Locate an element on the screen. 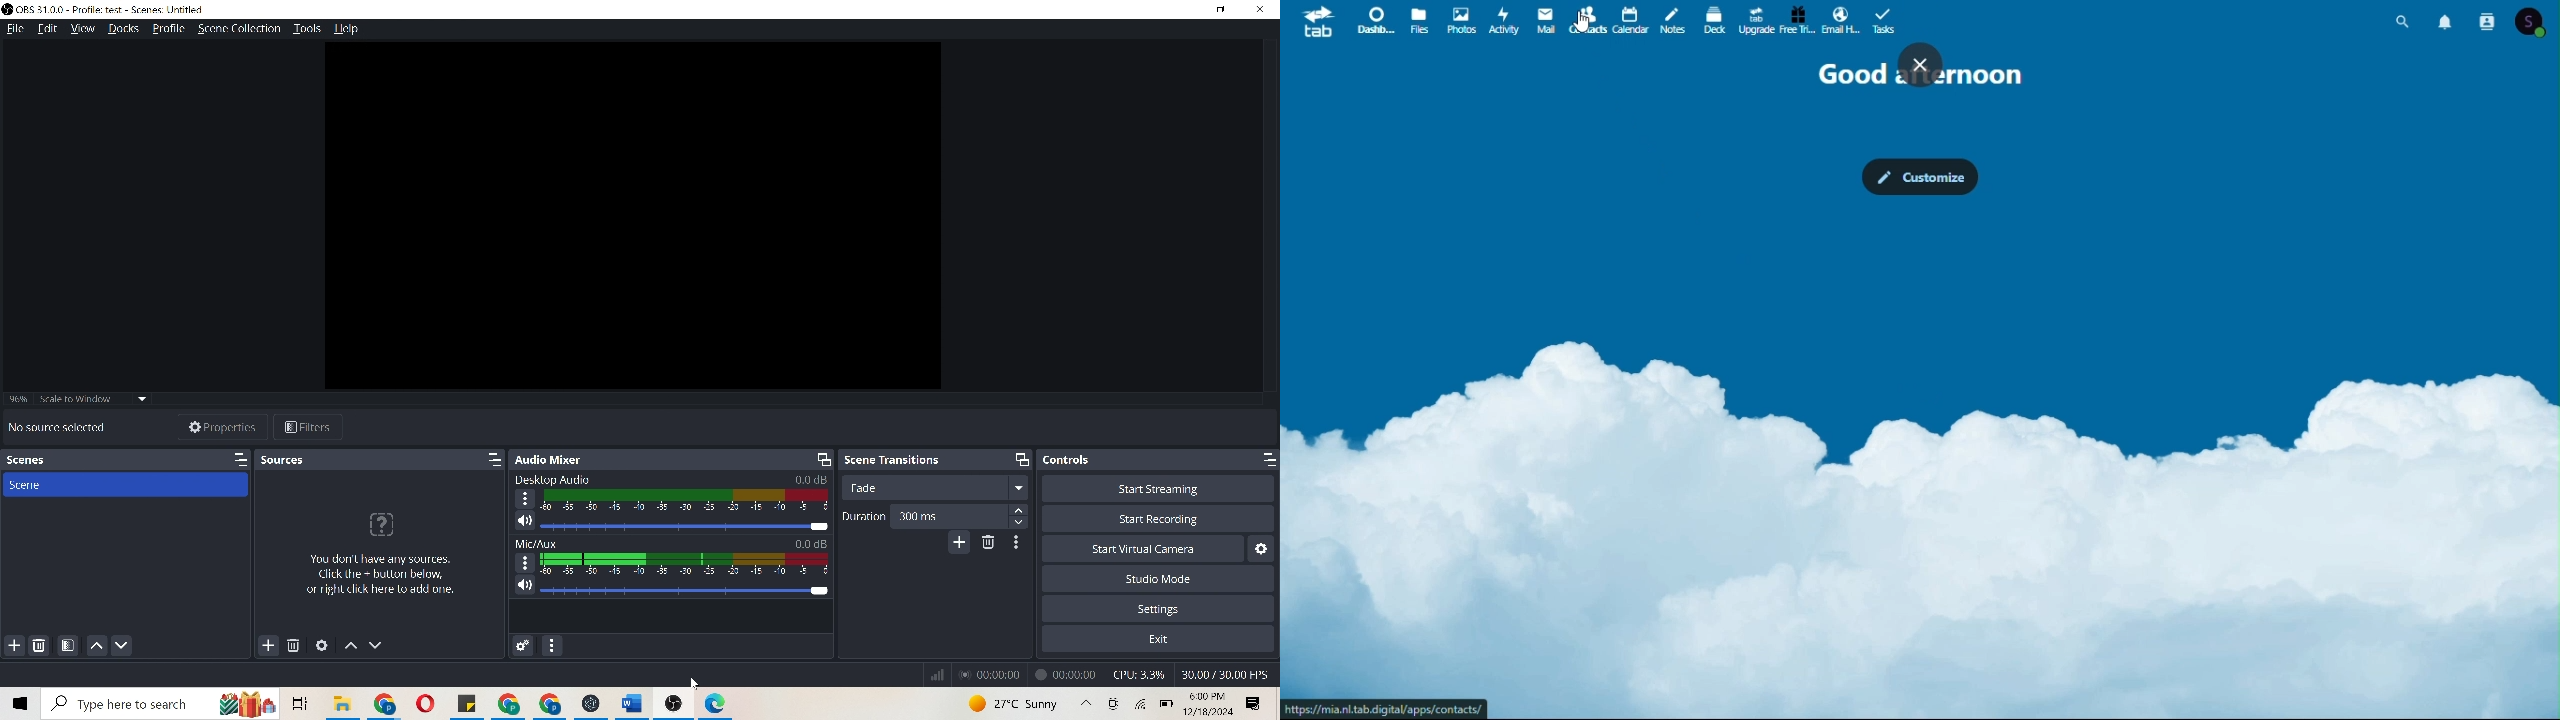 The image size is (2576, 728). start streaming is located at coordinates (1160, 487).